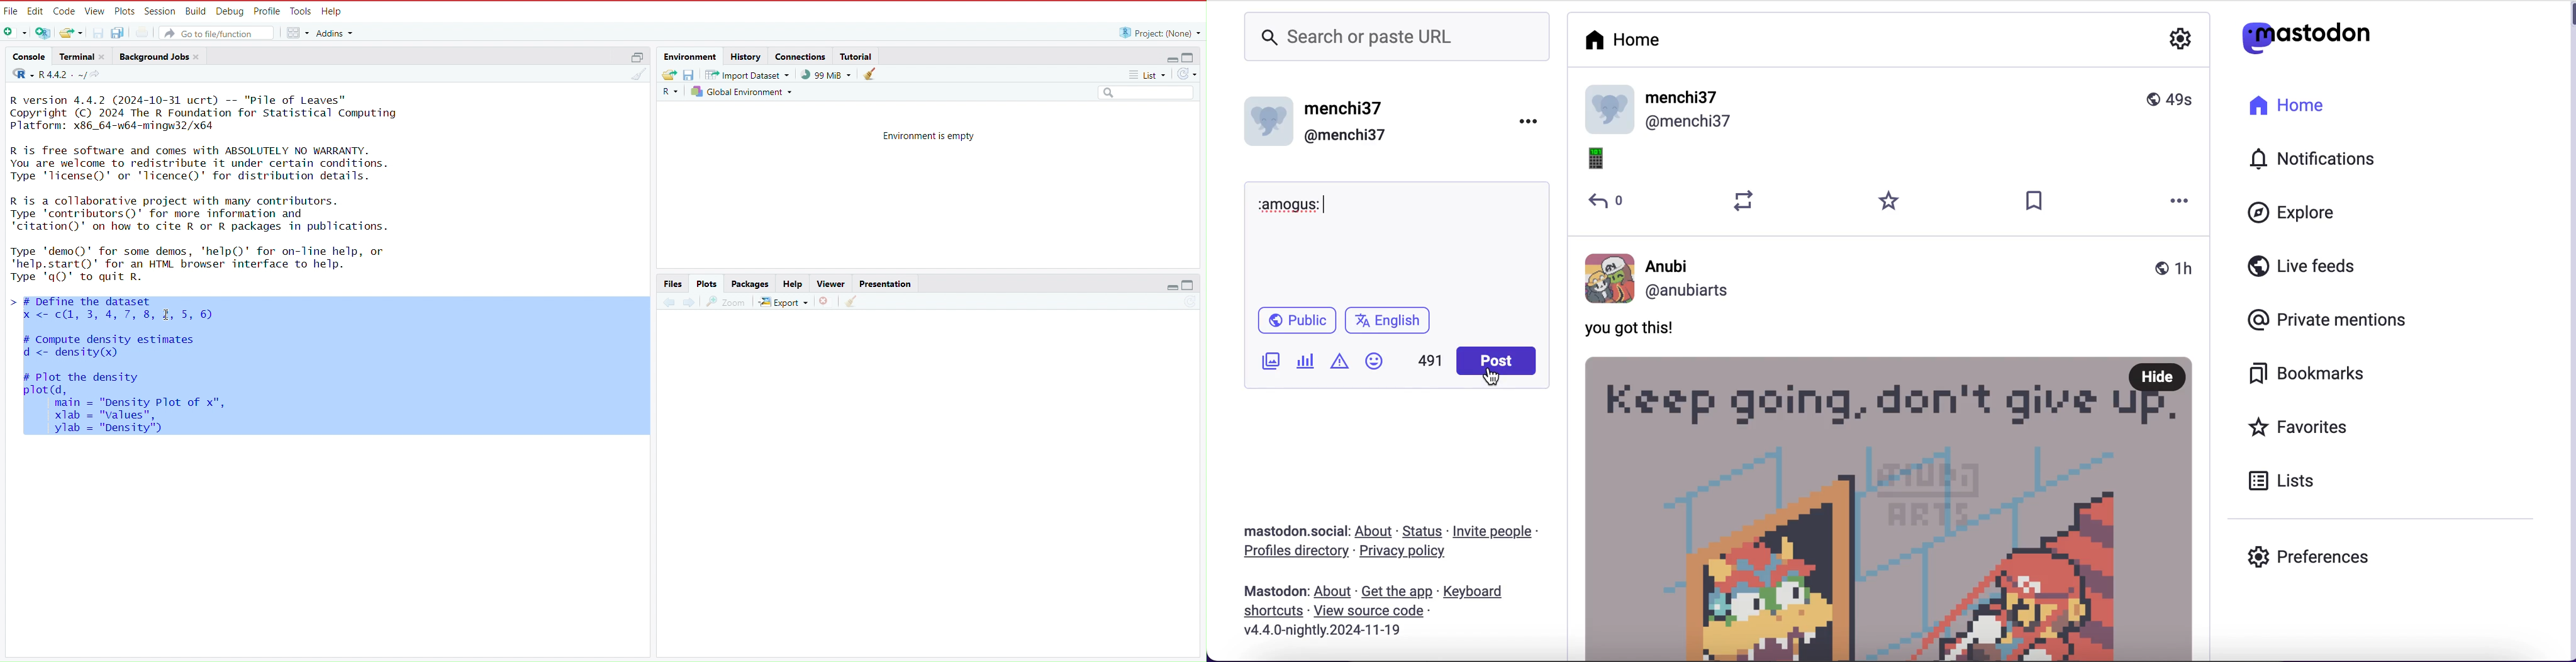 The width and height of the screenshot is (2576, 672). Describe the element at coordinates (25, 55) in the screenshot. I see `console` at that location.